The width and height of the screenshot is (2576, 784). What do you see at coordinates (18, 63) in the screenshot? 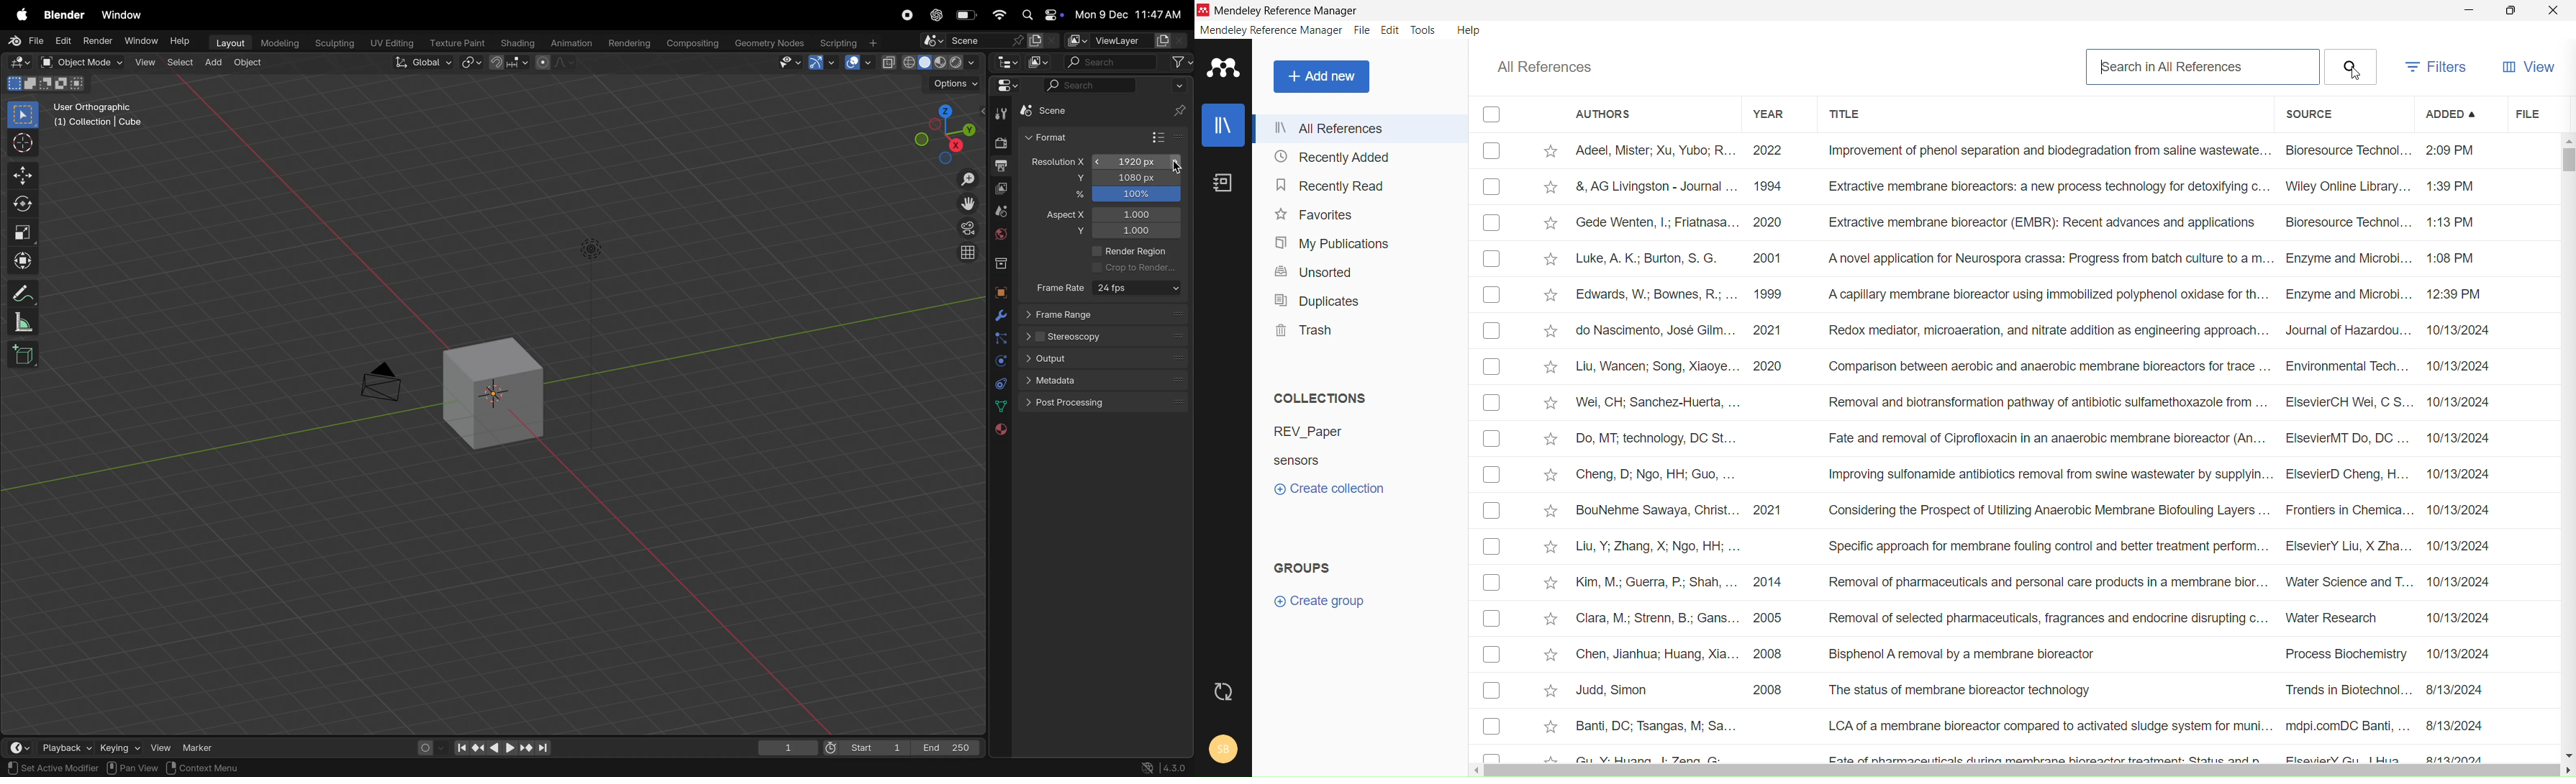
I see `editor type` at bounding box center [18, 63].